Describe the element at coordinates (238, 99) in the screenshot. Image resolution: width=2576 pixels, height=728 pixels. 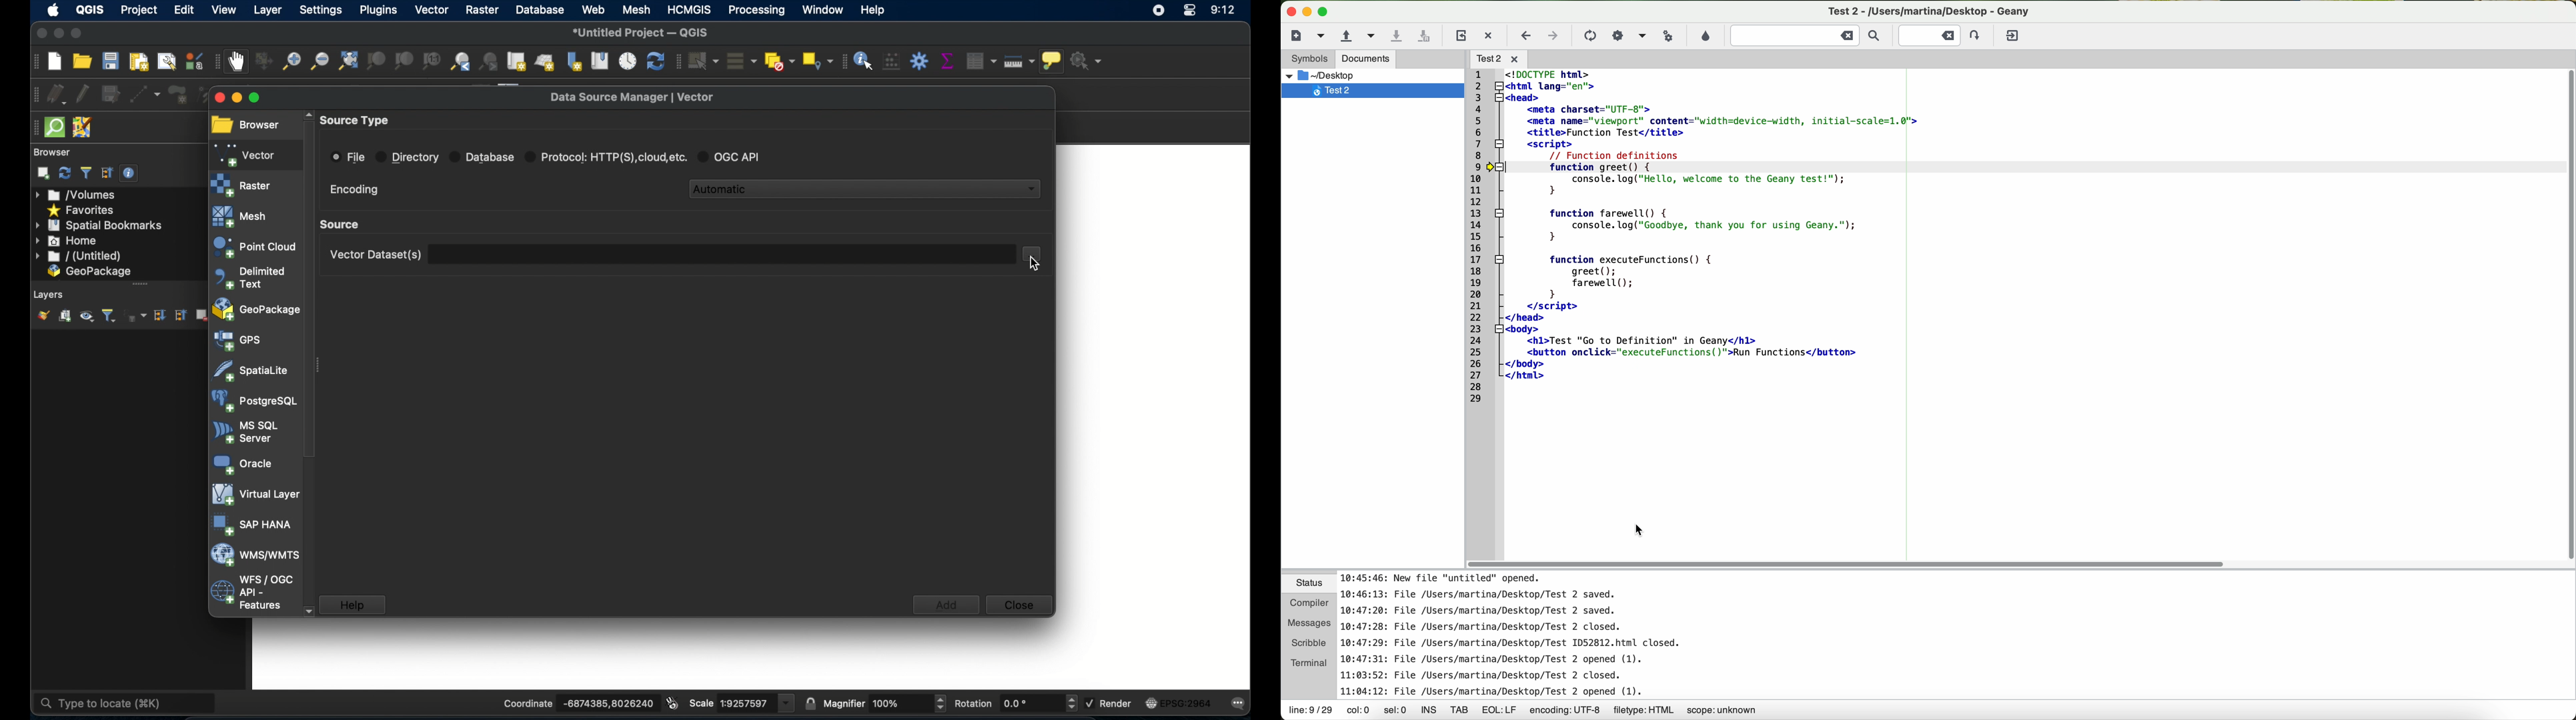
I see `minimize` at that location.